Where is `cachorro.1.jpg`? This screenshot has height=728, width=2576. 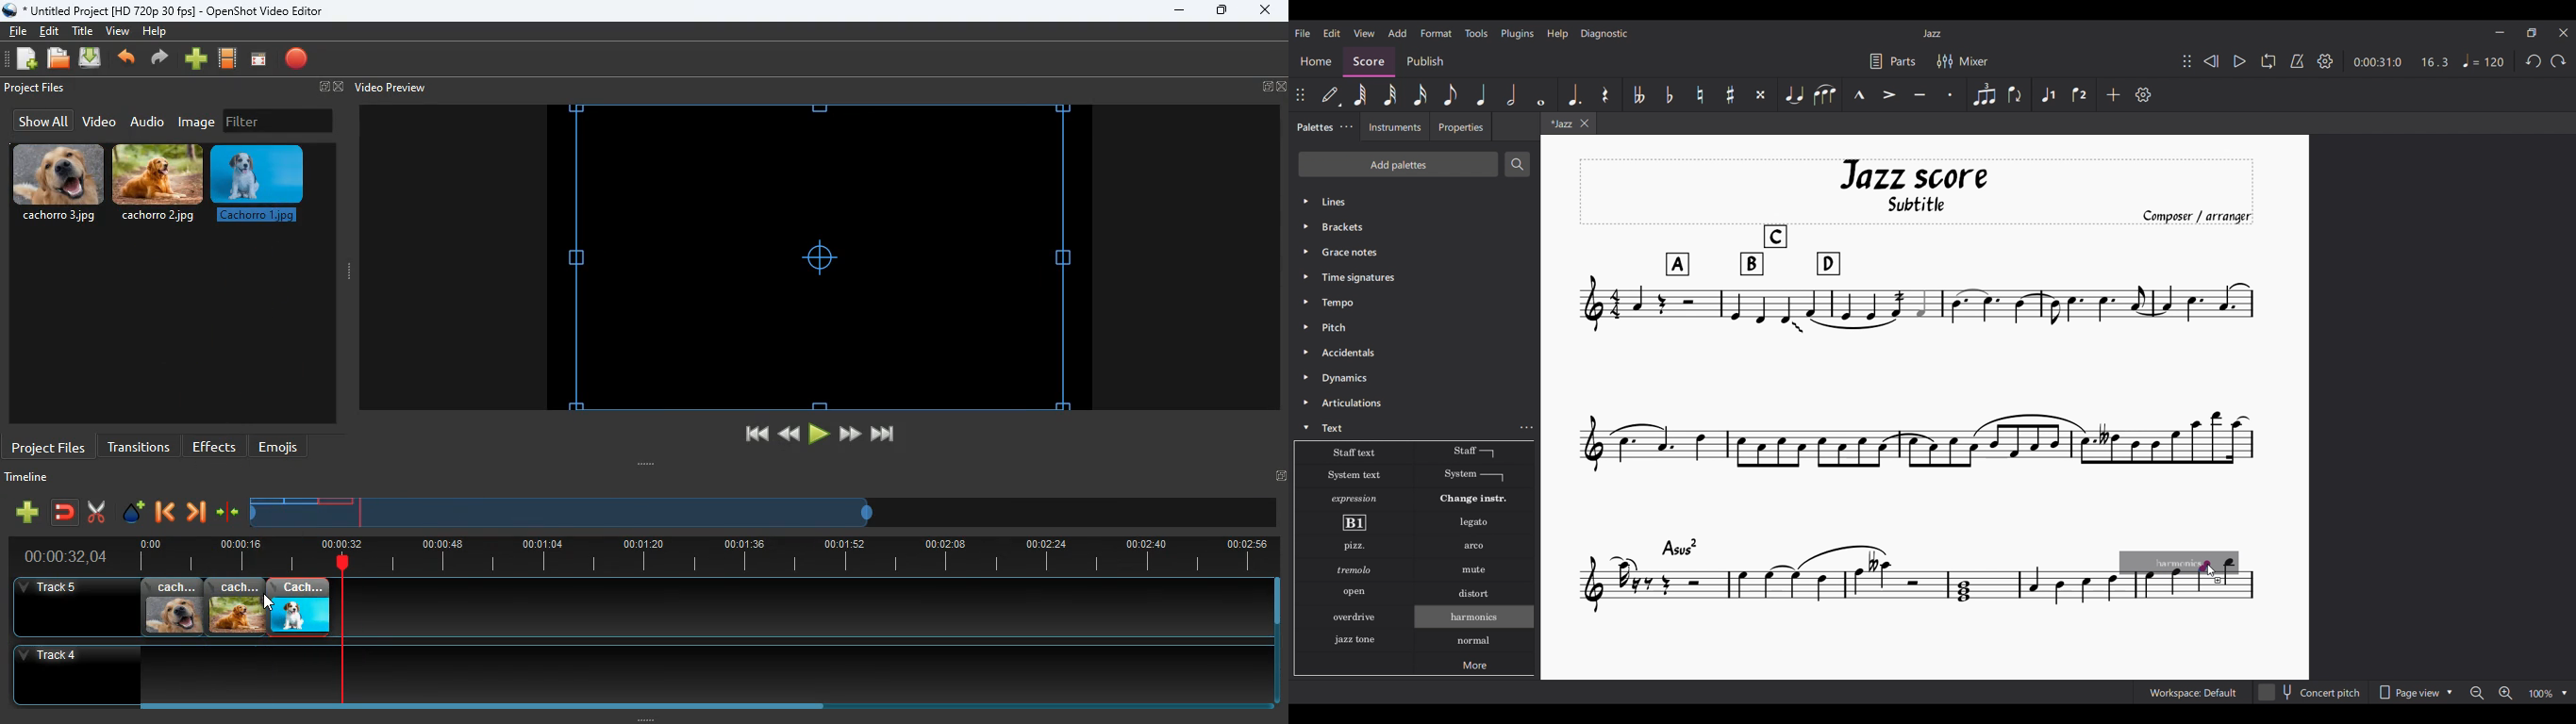 cachorro.1.jpg is located at coordinates (261, 189).